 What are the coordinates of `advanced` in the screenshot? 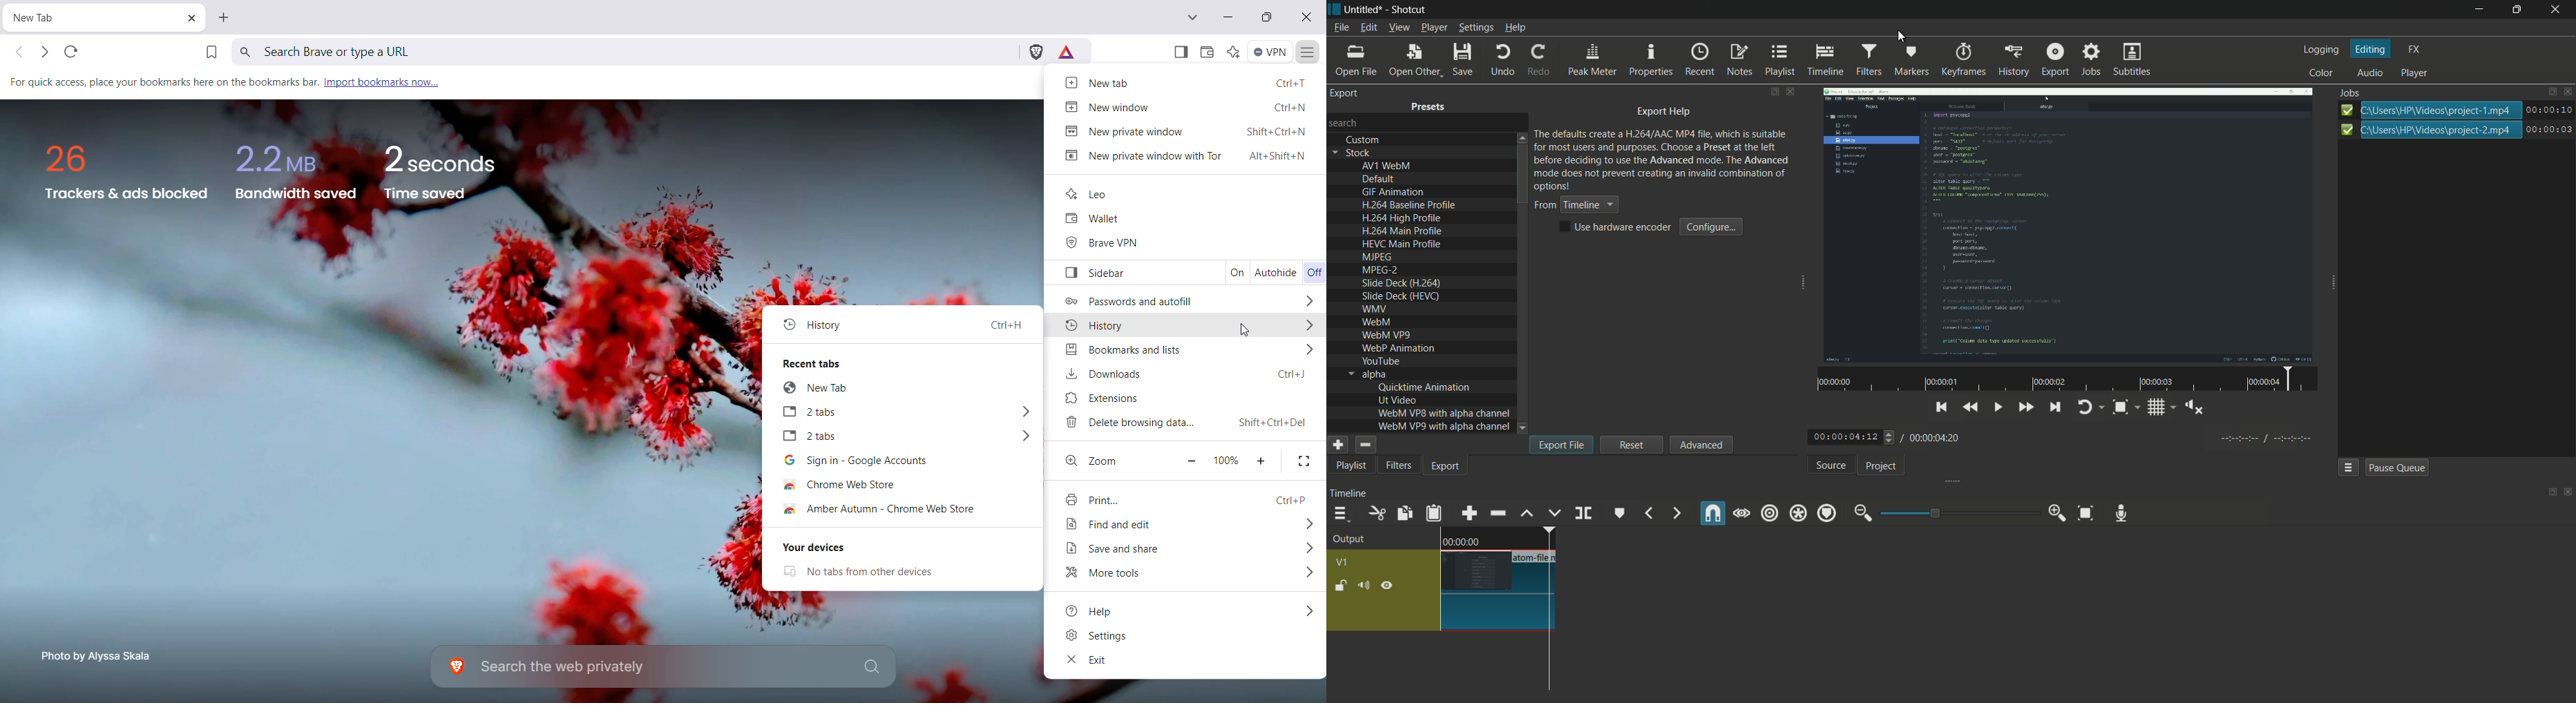 It's located at (1700, 445).